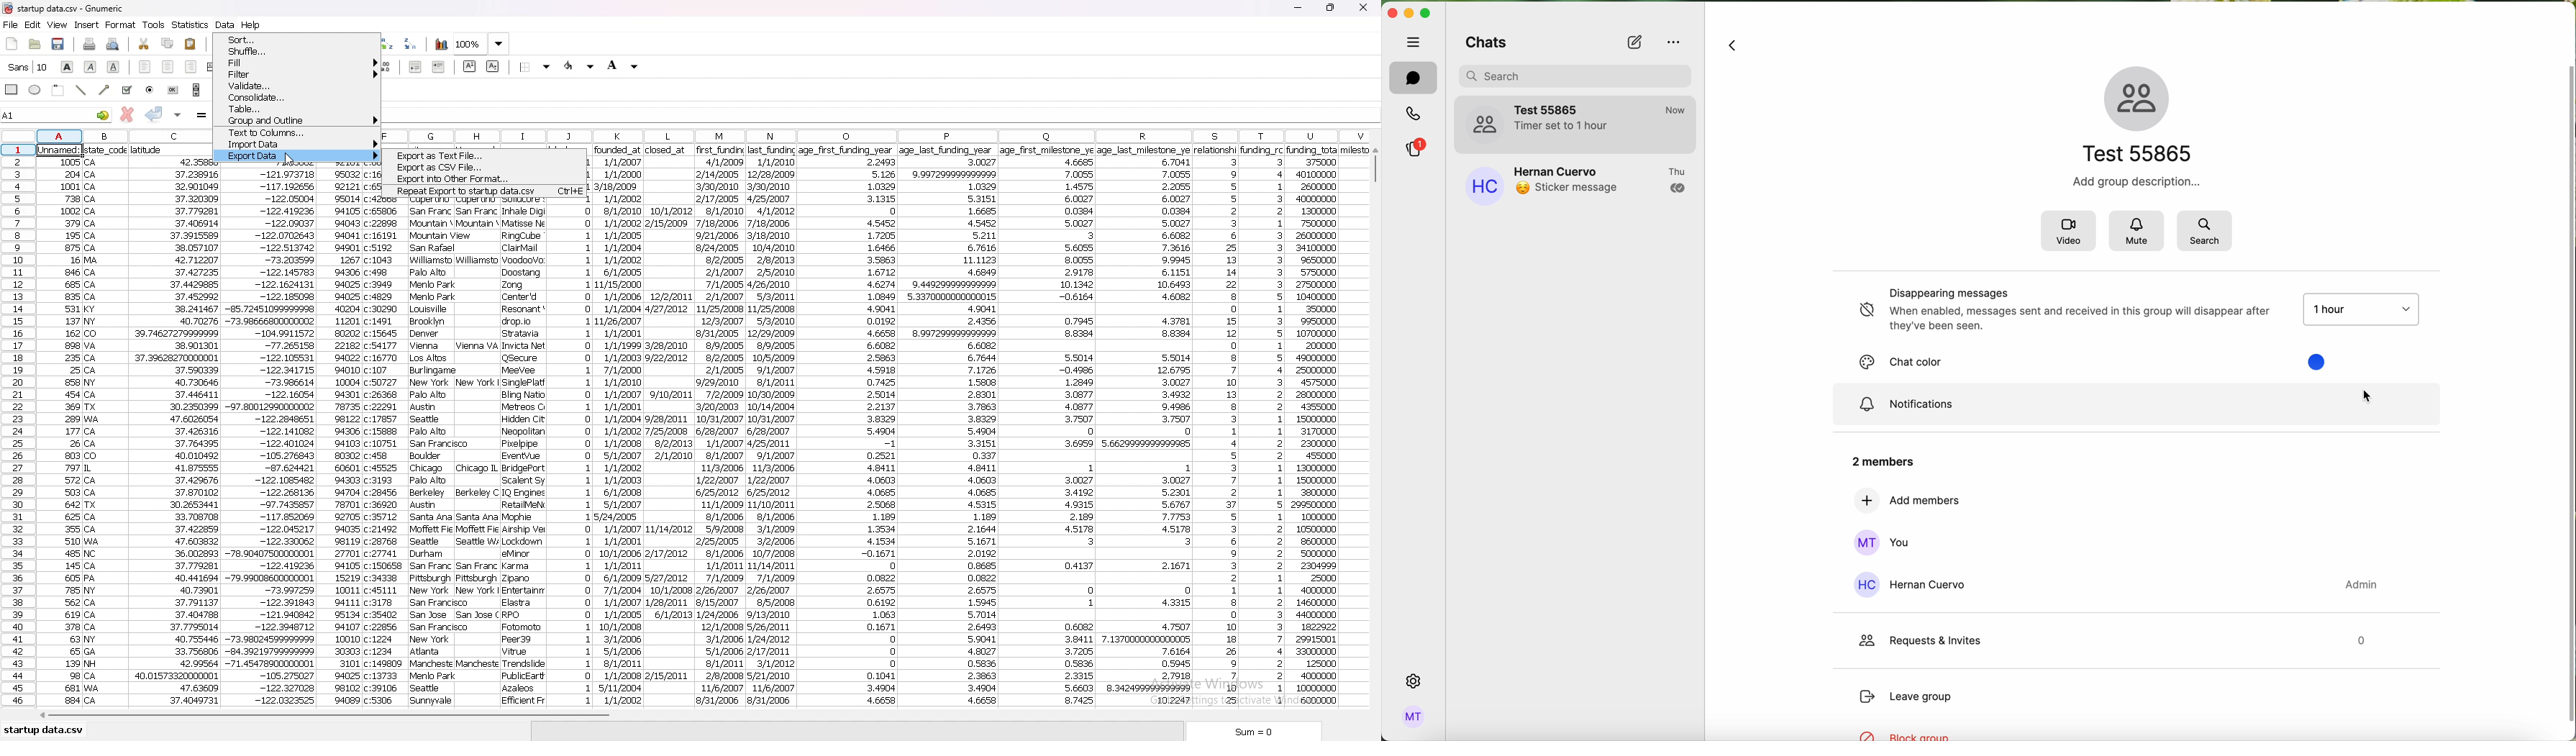 The image size is (2576, 756). Describe the element at coordinates (36, 45) in the screenshot. I see `open` at that location.